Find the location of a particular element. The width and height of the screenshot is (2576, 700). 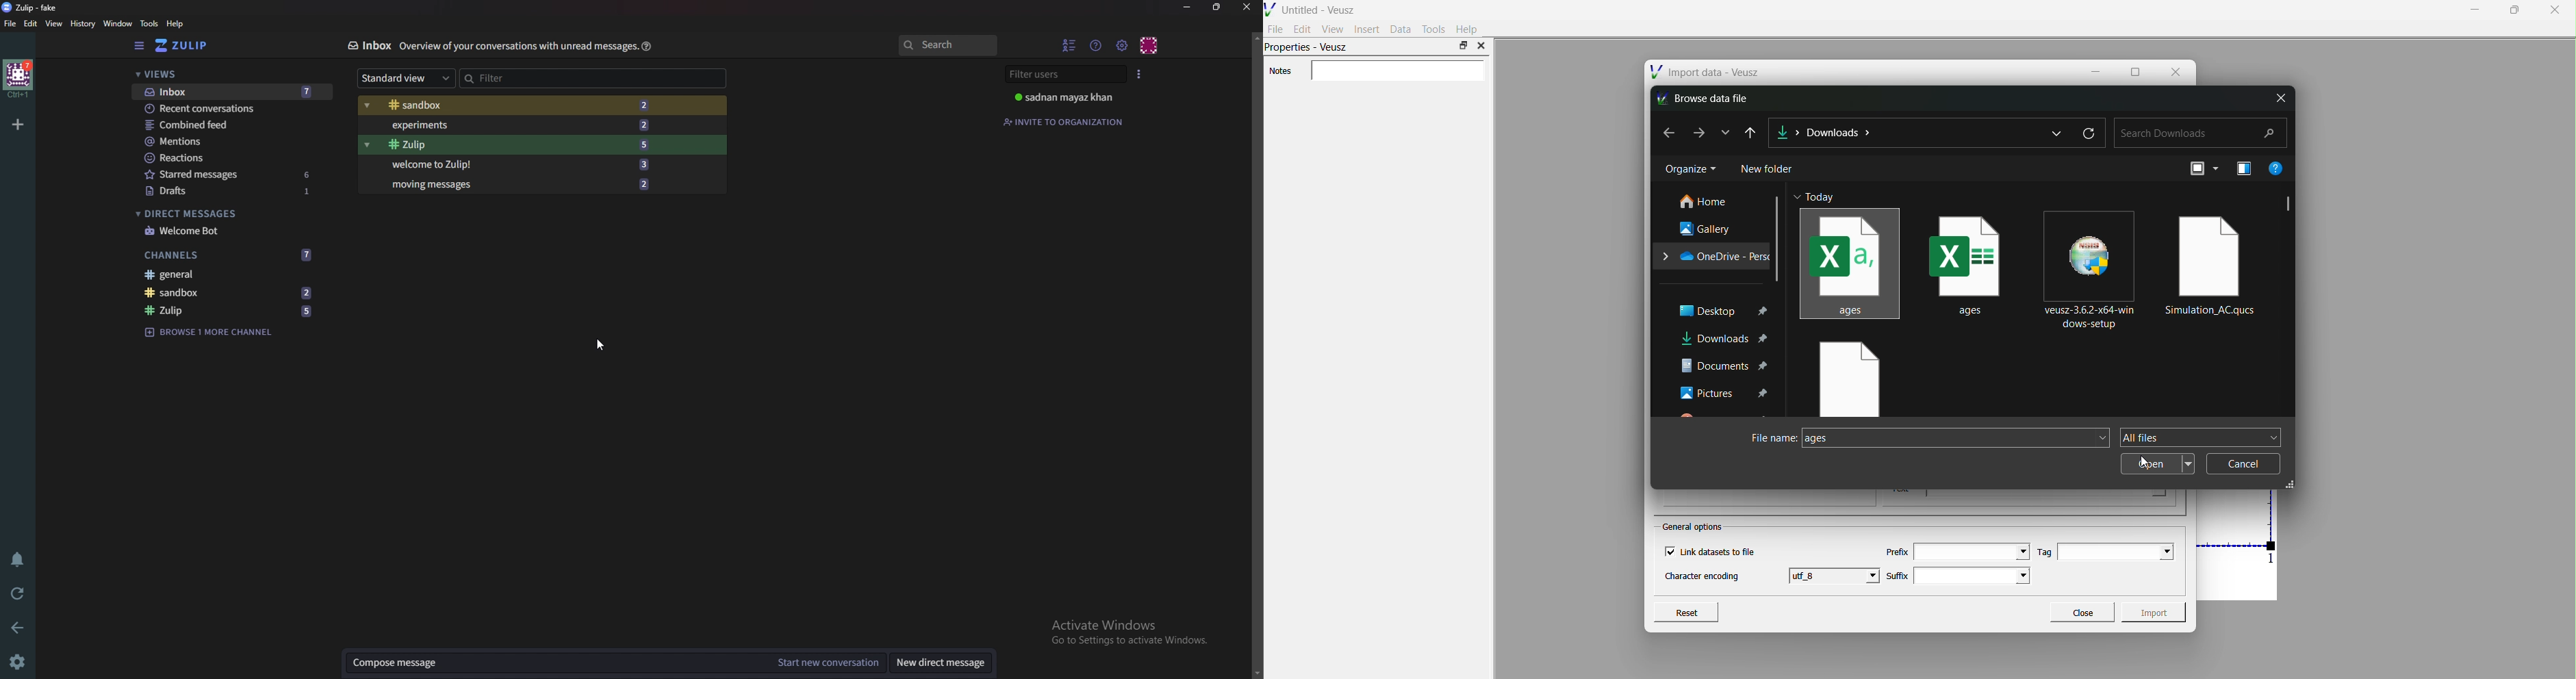

start new conversation is located at coordinates (828, 662).